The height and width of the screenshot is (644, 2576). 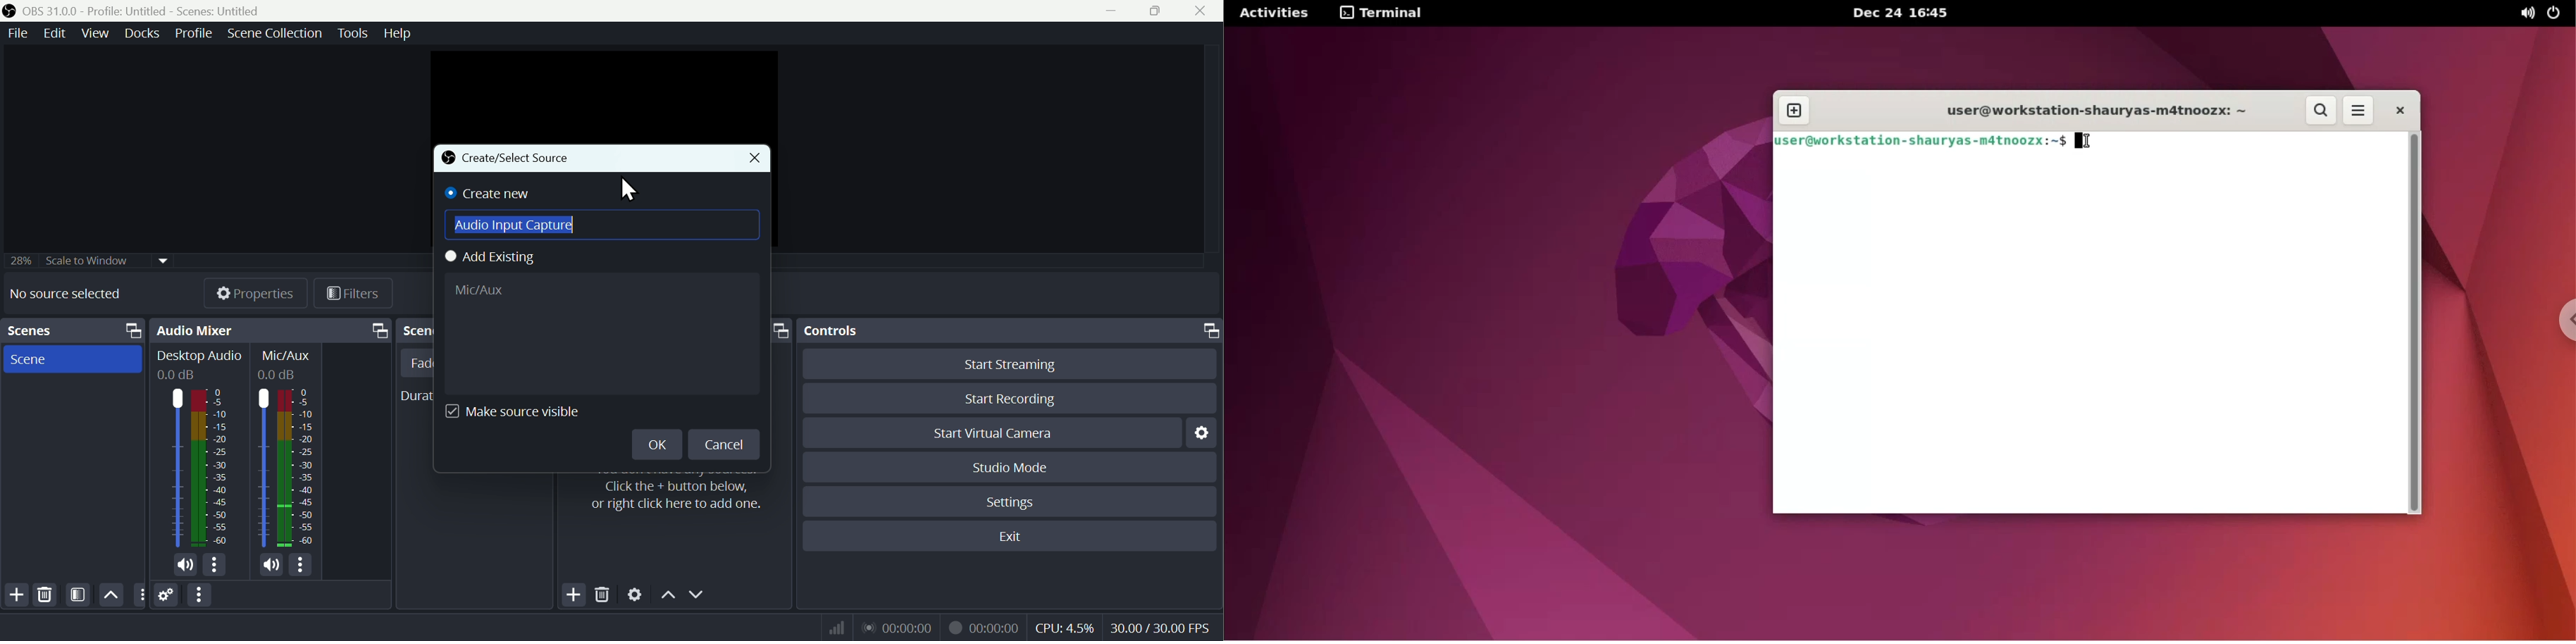 What do you see at coordinates (145, 33) in the screenshot?
I see `Docks` at bounding box center [145, 33].